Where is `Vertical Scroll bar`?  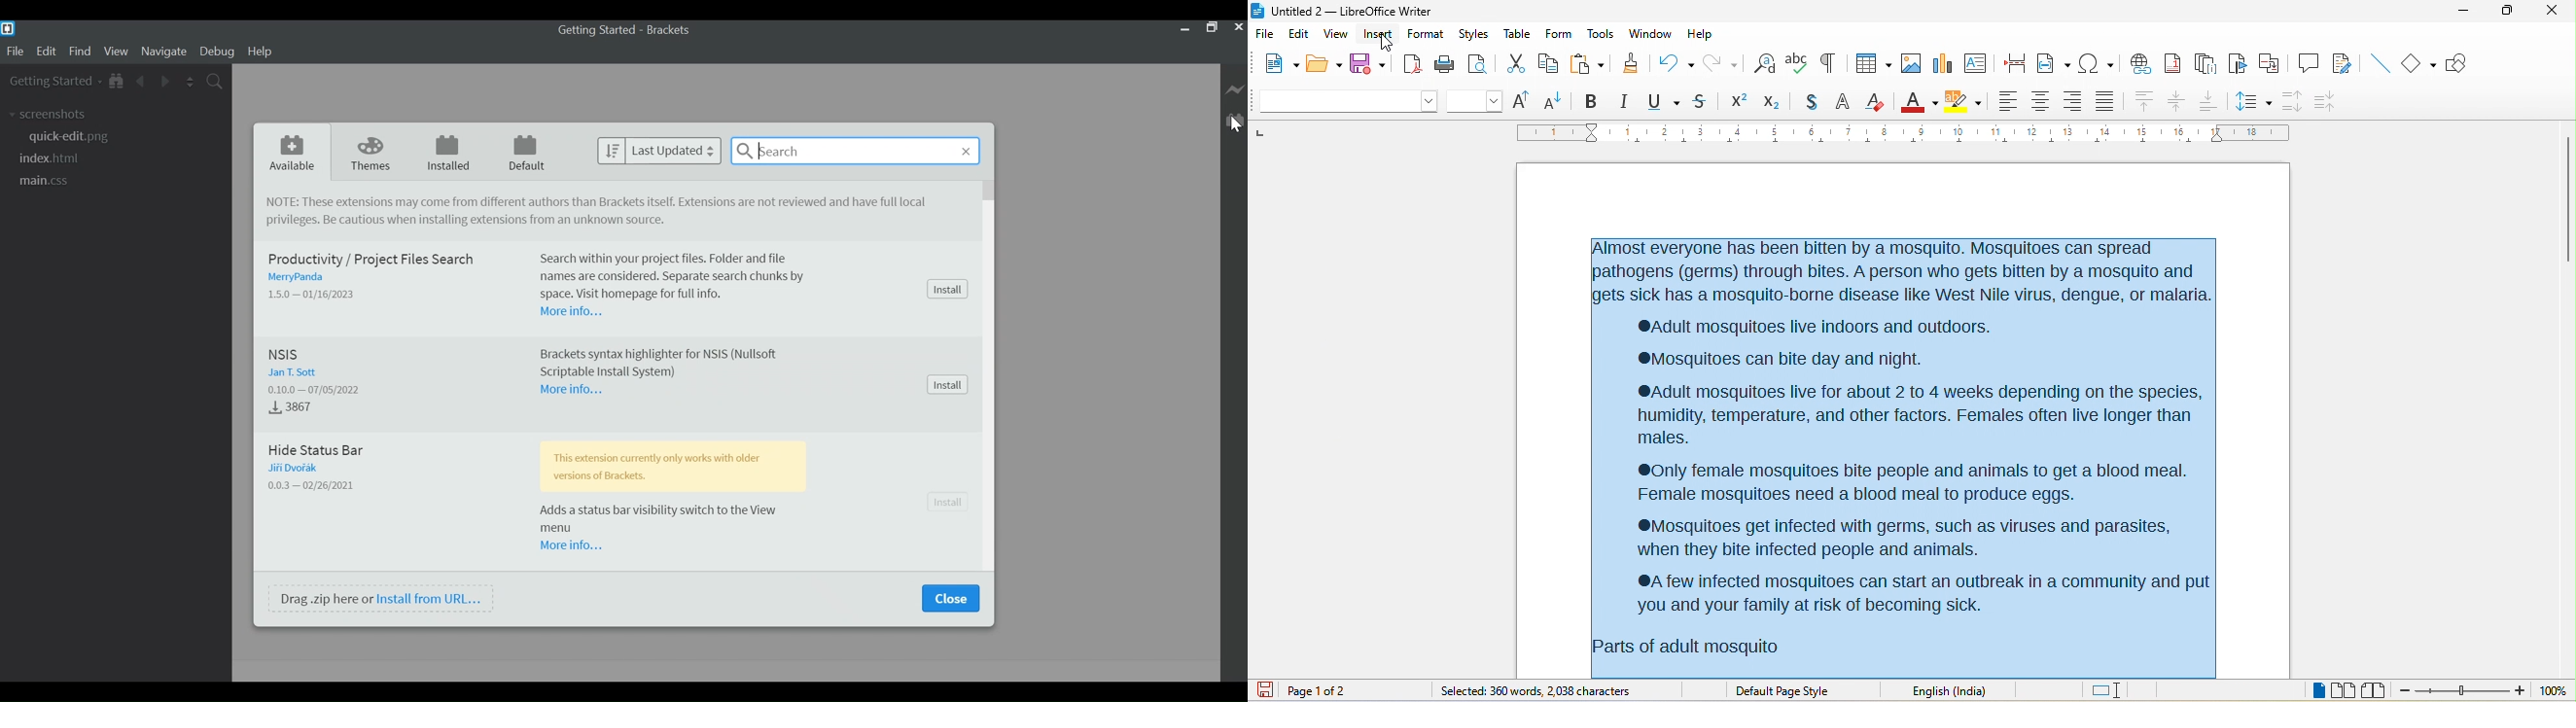 Vertical Scroll bar is located at coordinates (990, 192).